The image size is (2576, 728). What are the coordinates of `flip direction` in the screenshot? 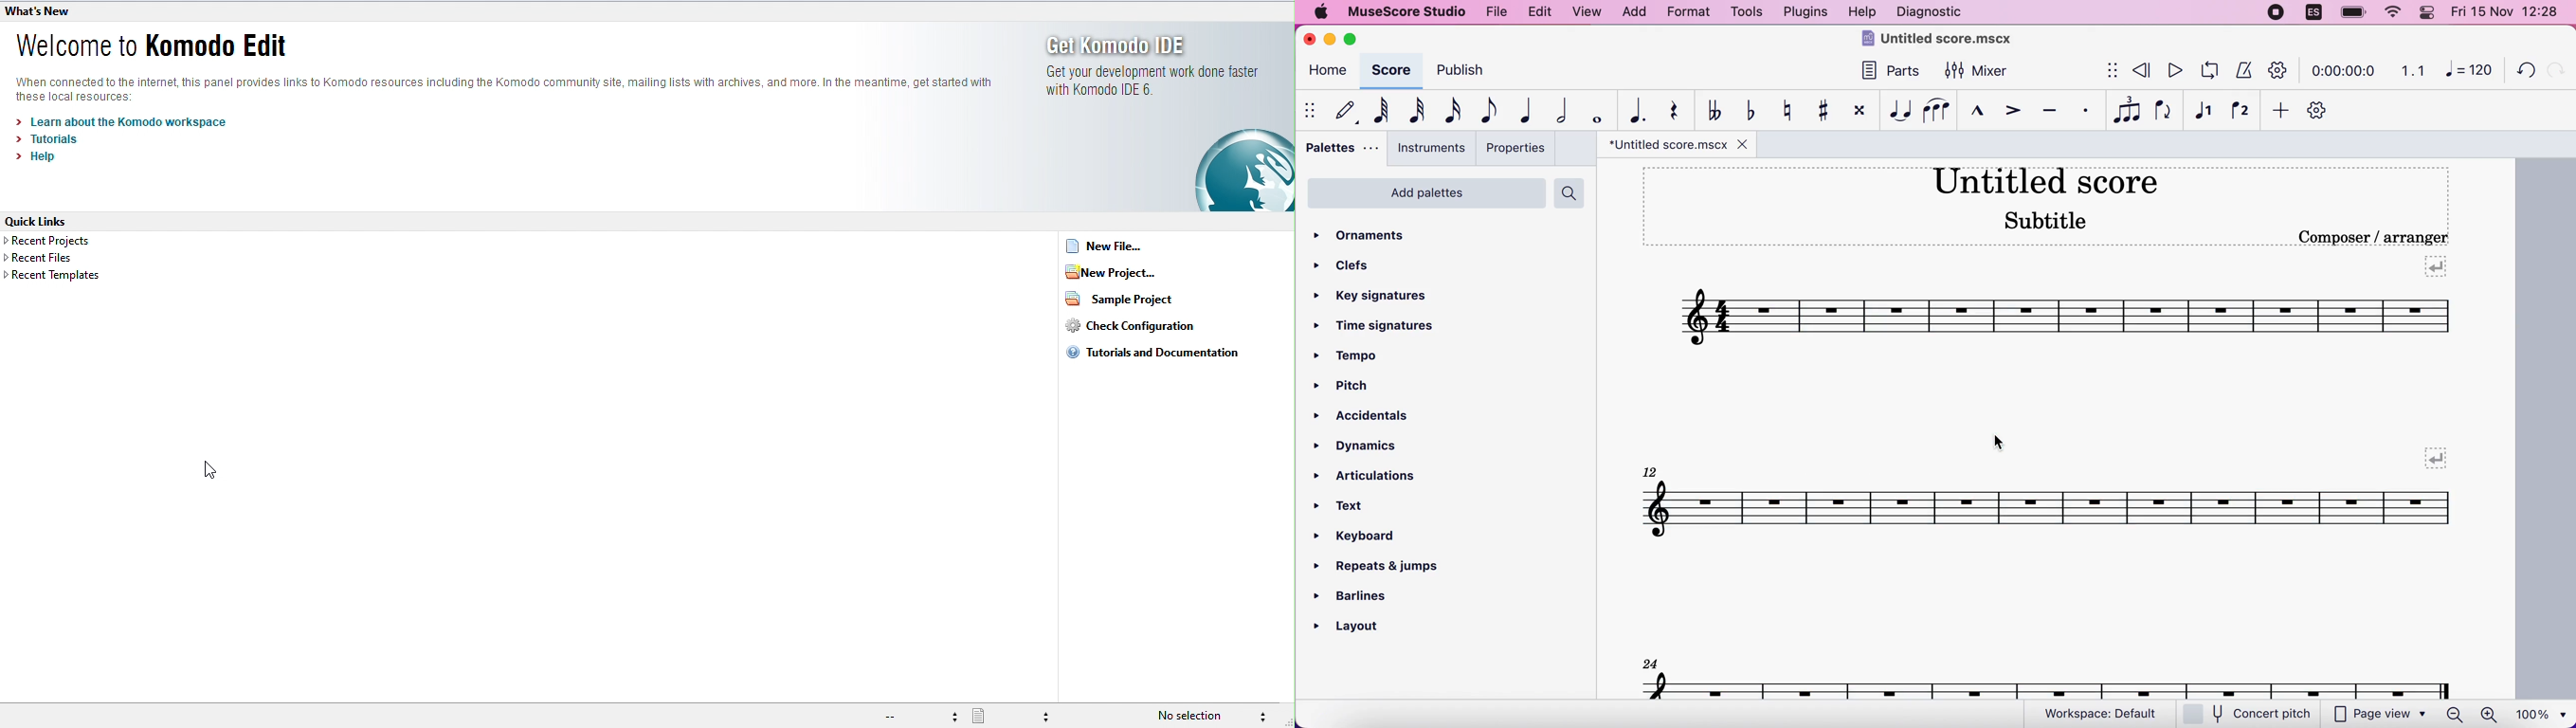 It's located at (2165, 111).